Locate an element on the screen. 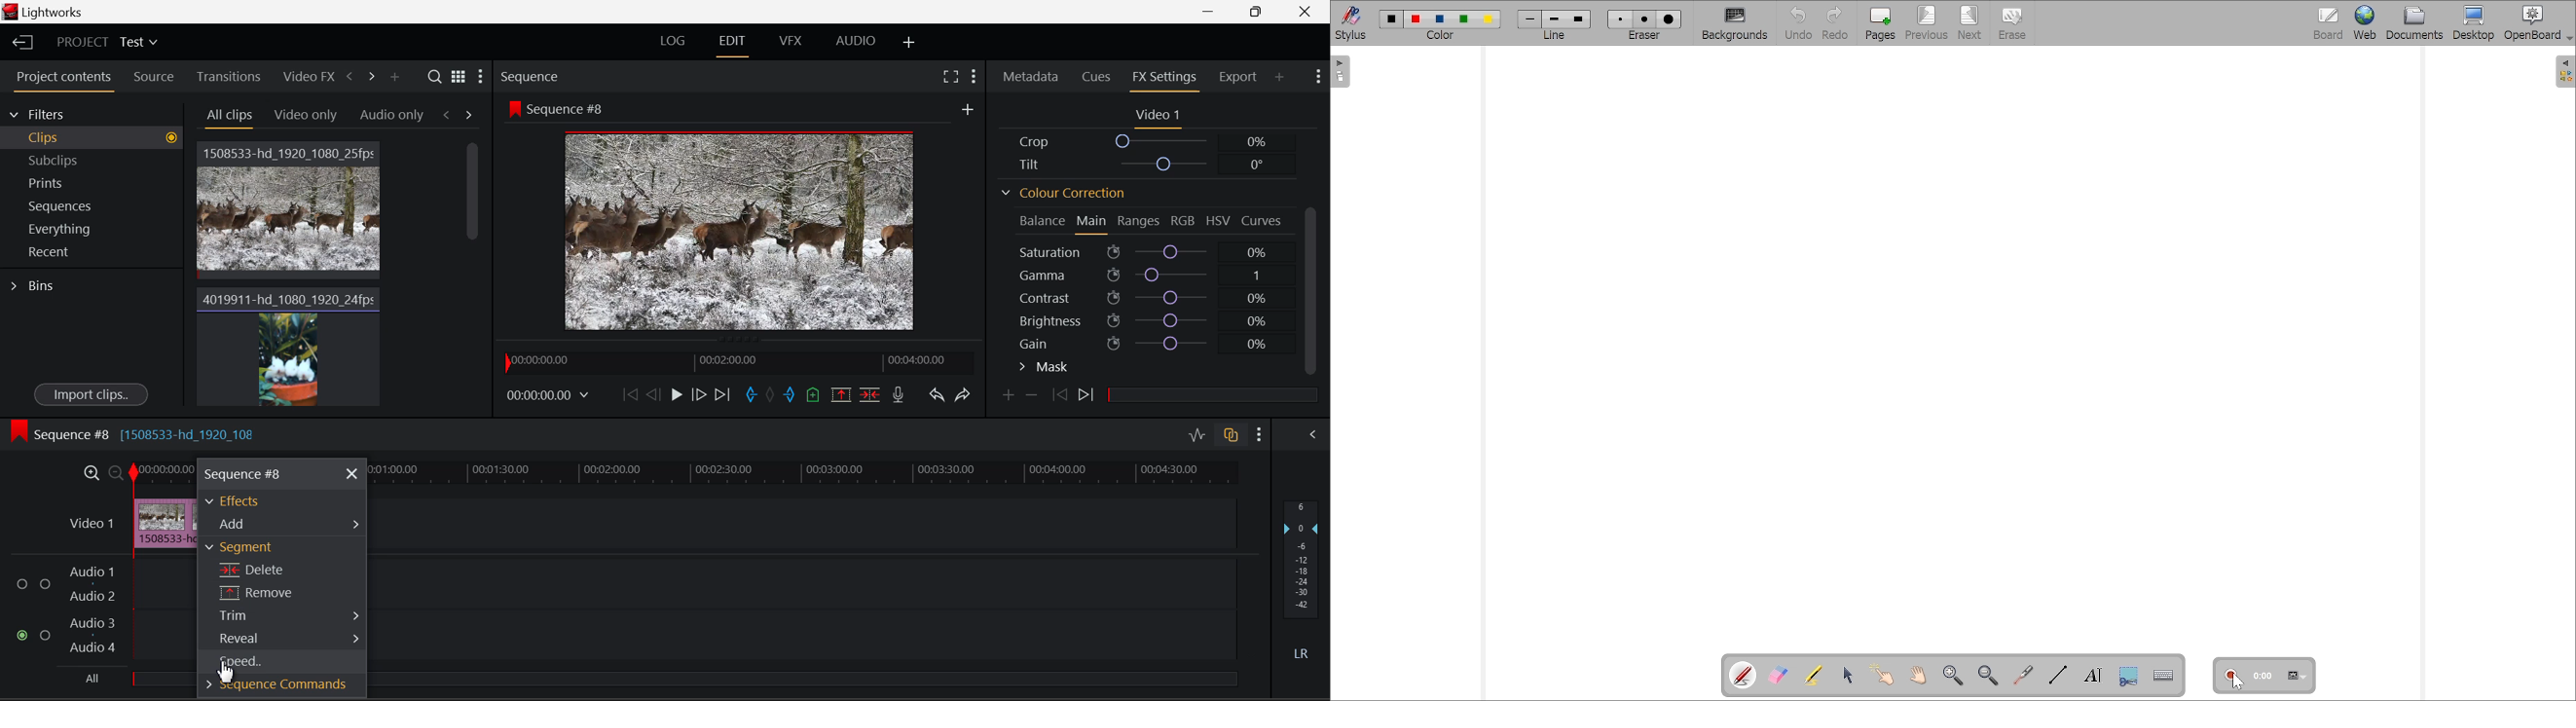 The image size is (2576, 728). Contrast is located at coordinates (1146, 299).